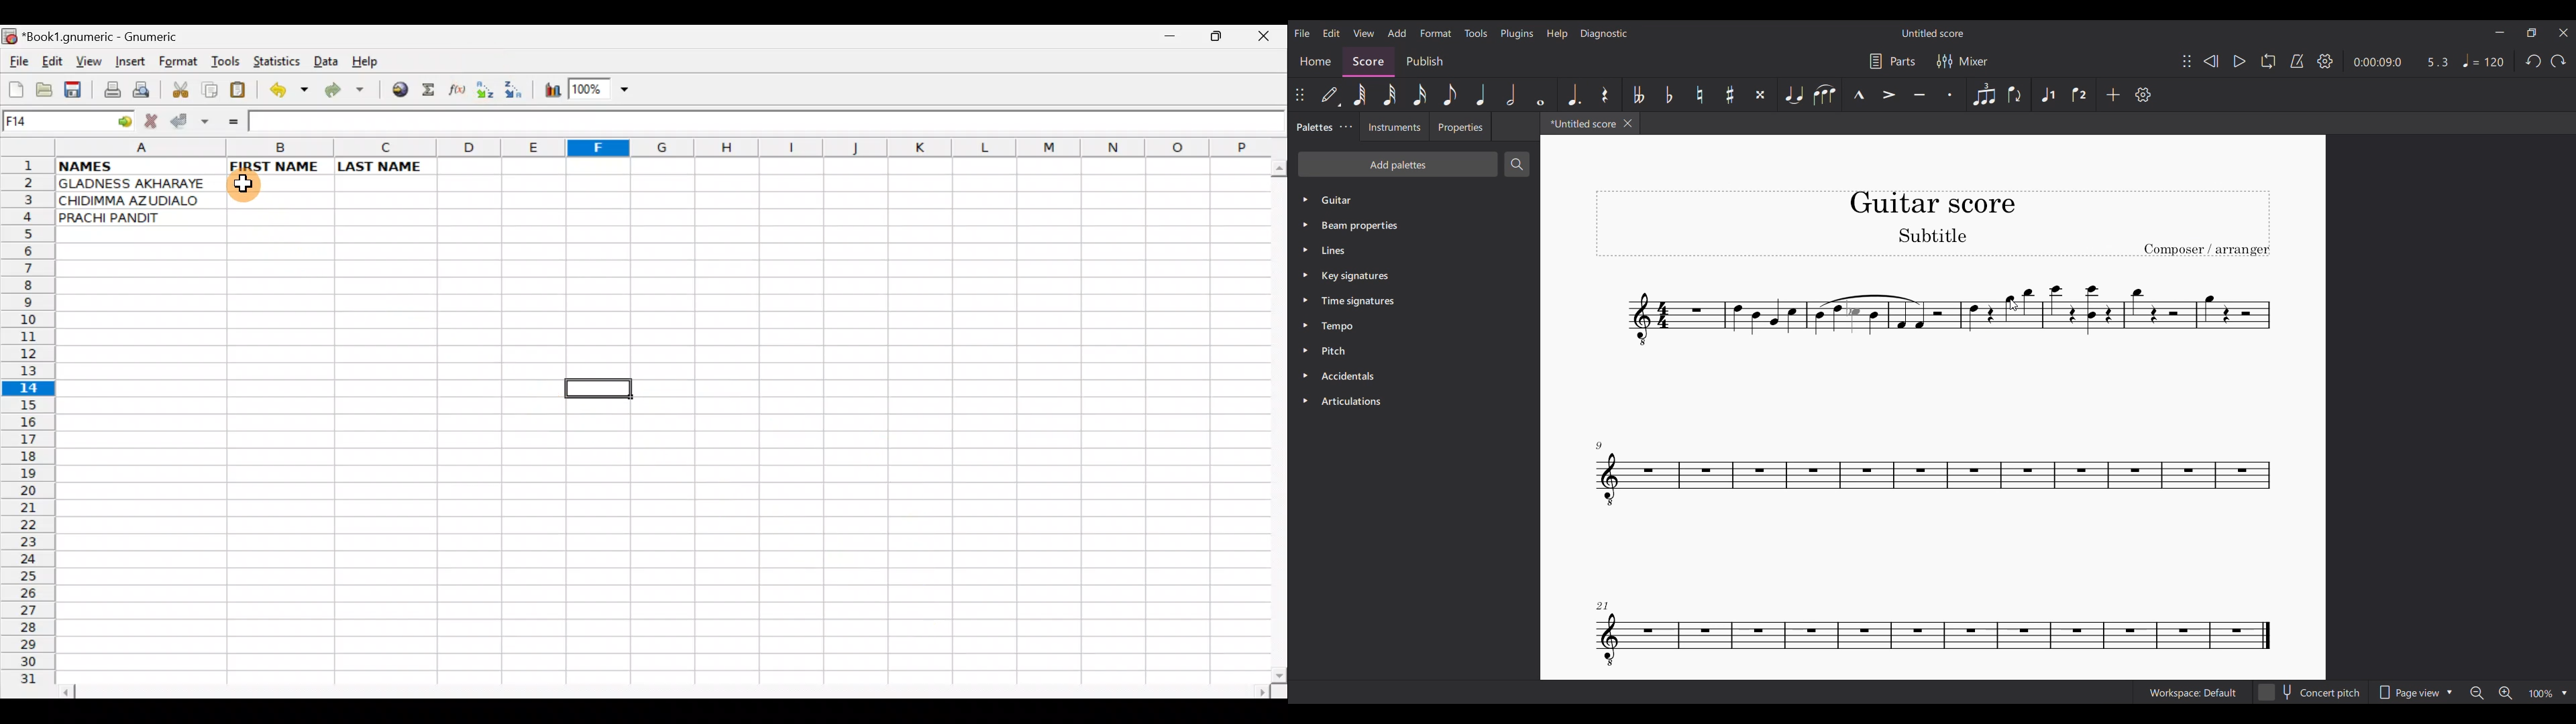 The height and width of the screenshot is (728, 2576). I want to click on Columns, so click(661, 147).